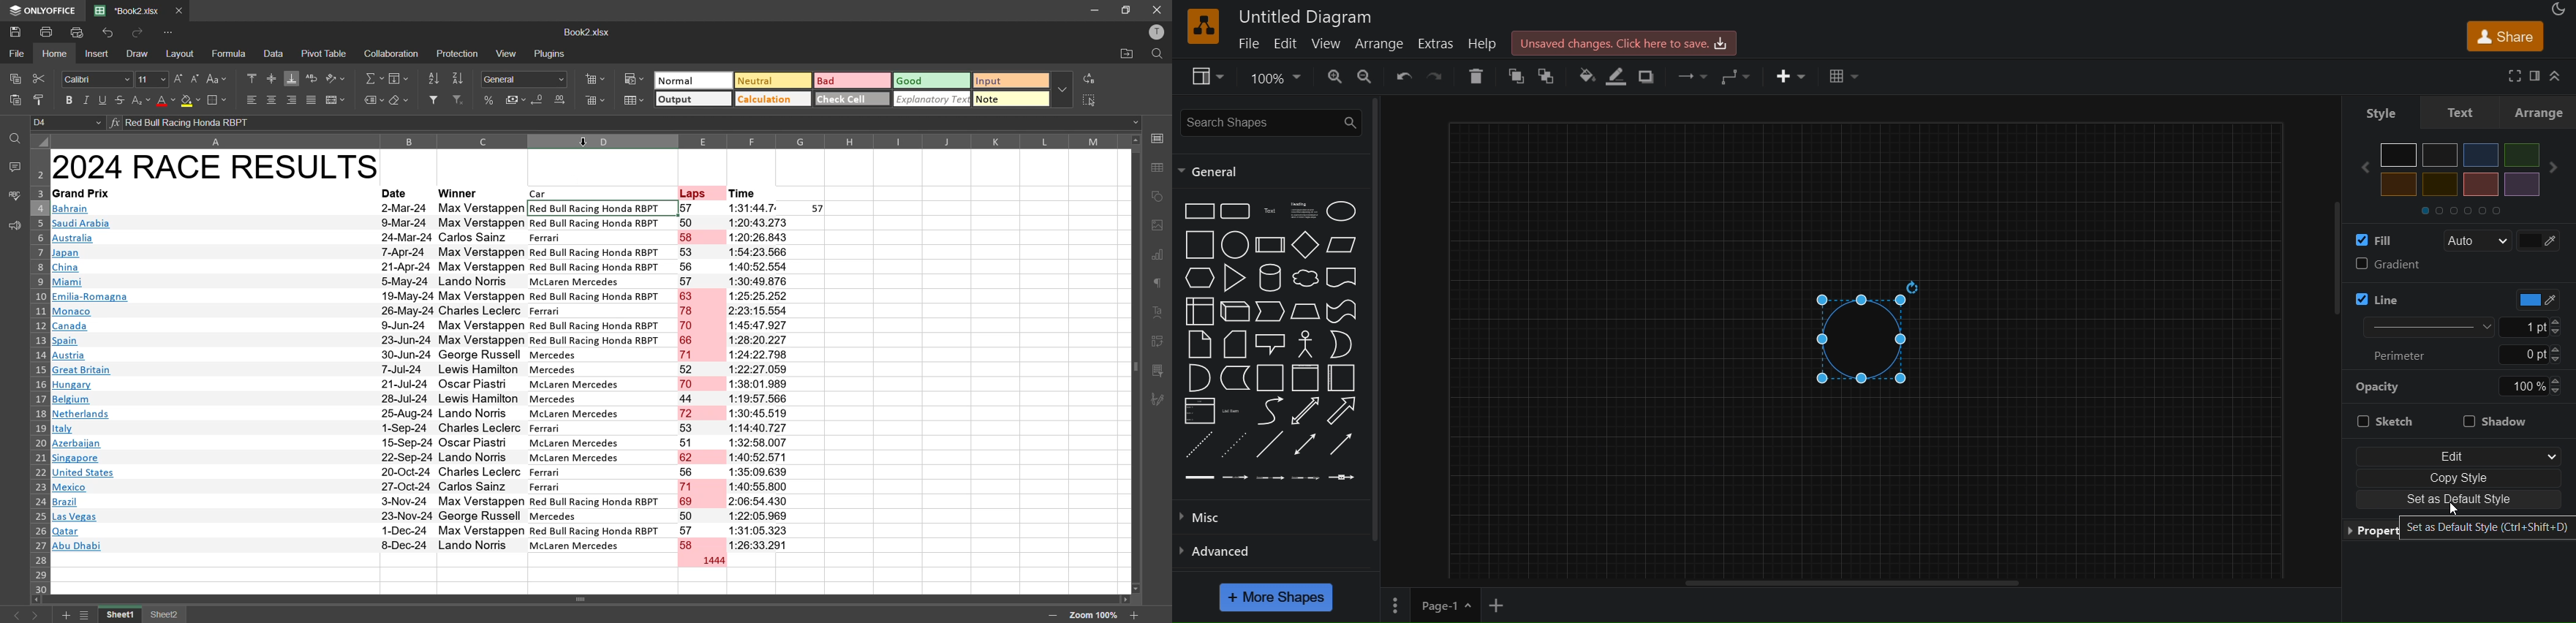 This screenshot has height=644, width=2576. Describe the element at coordinates (1305, 211) in the screenshot. I see `heading` at that location.